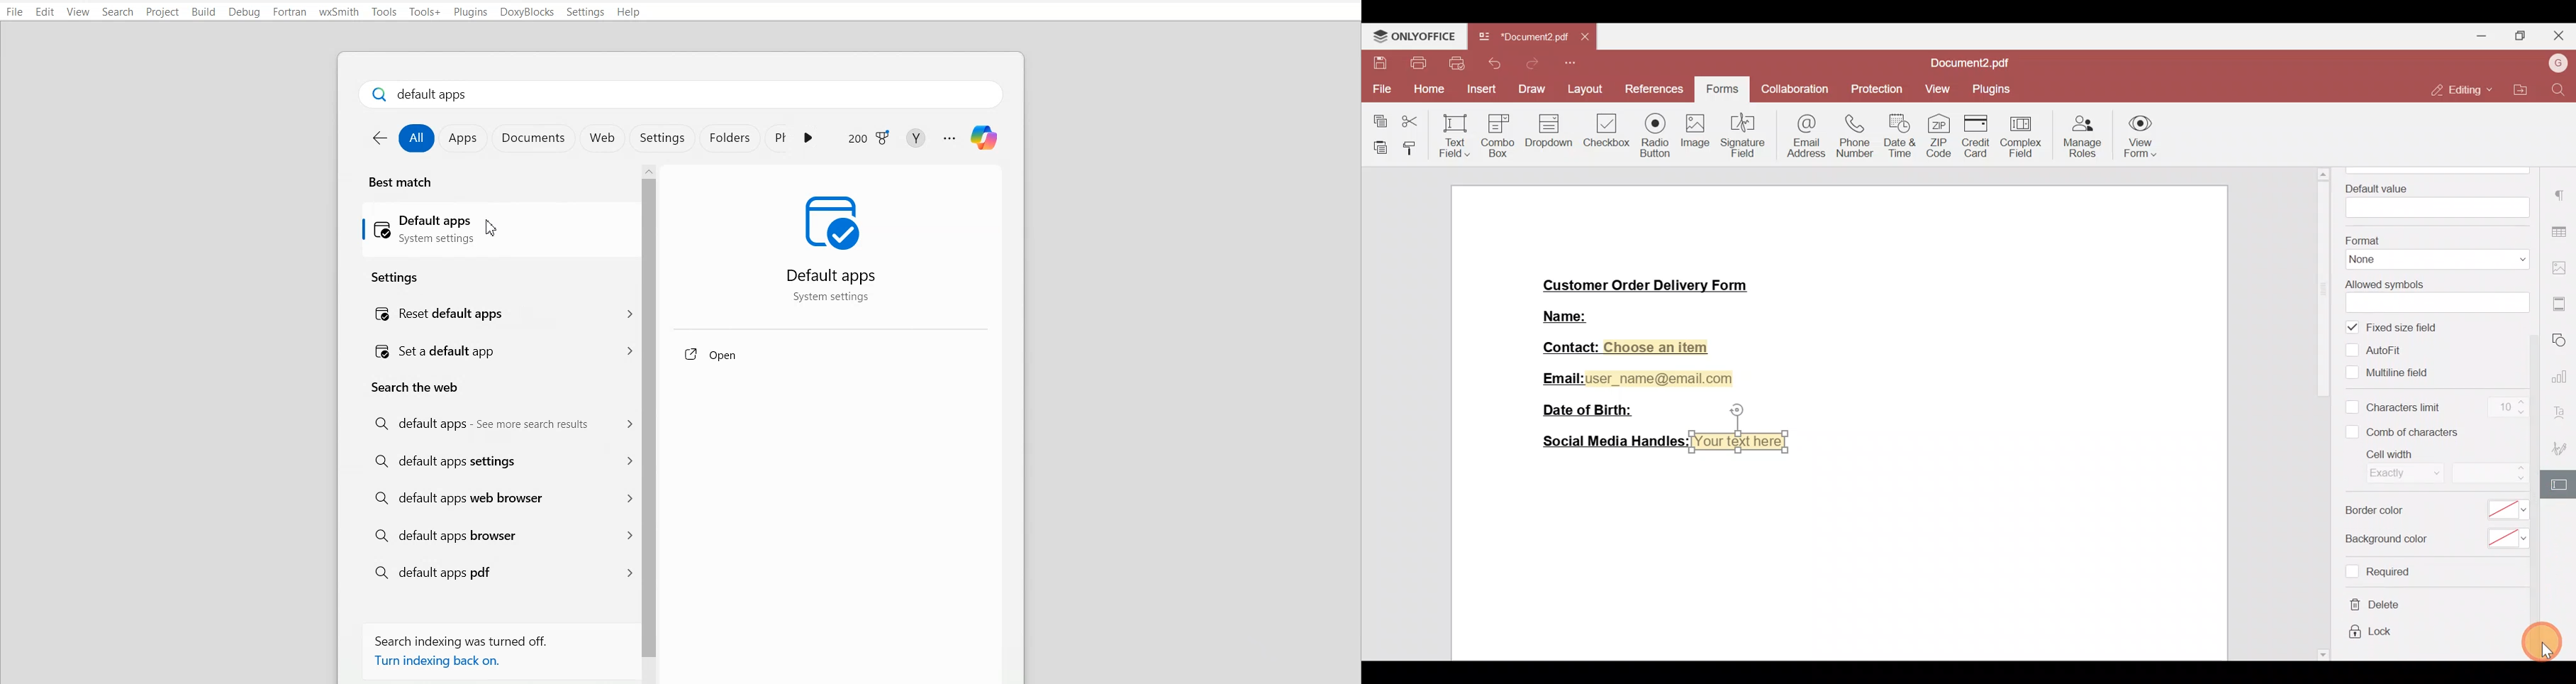  I want to click on Collaboration, so click(1796, 91).